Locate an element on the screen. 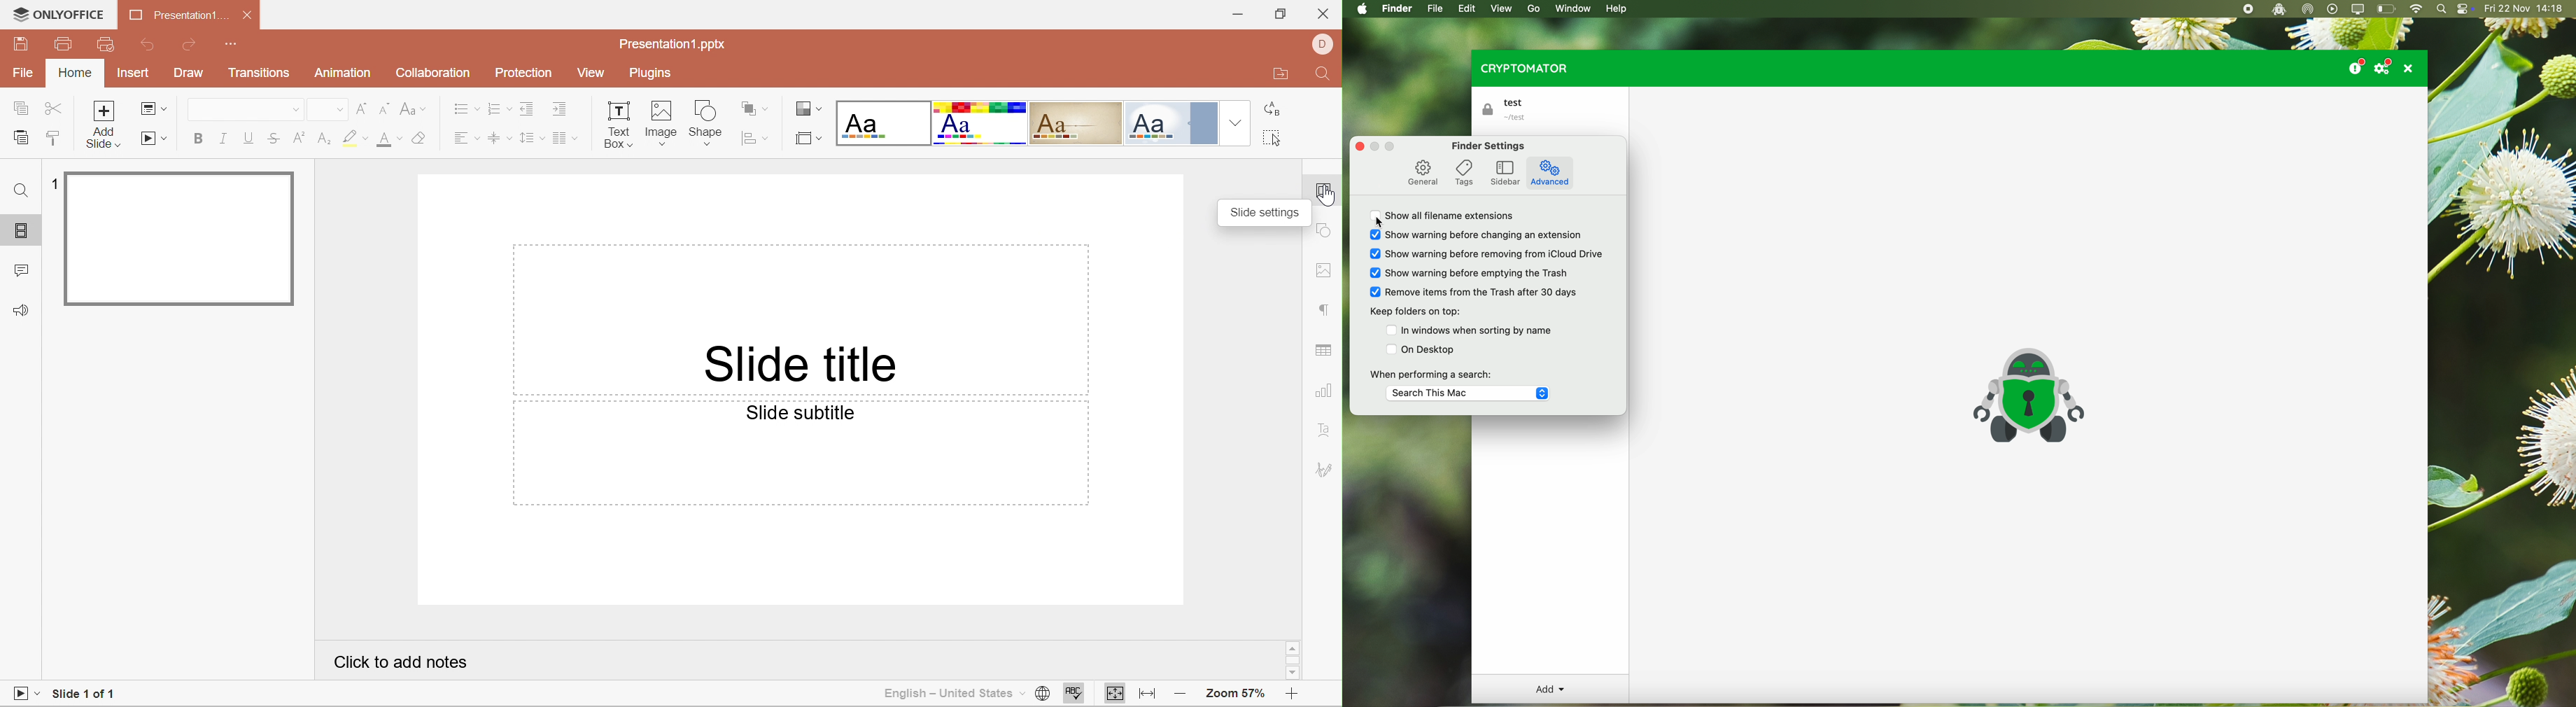  Close is located at coordinates (248, 15).